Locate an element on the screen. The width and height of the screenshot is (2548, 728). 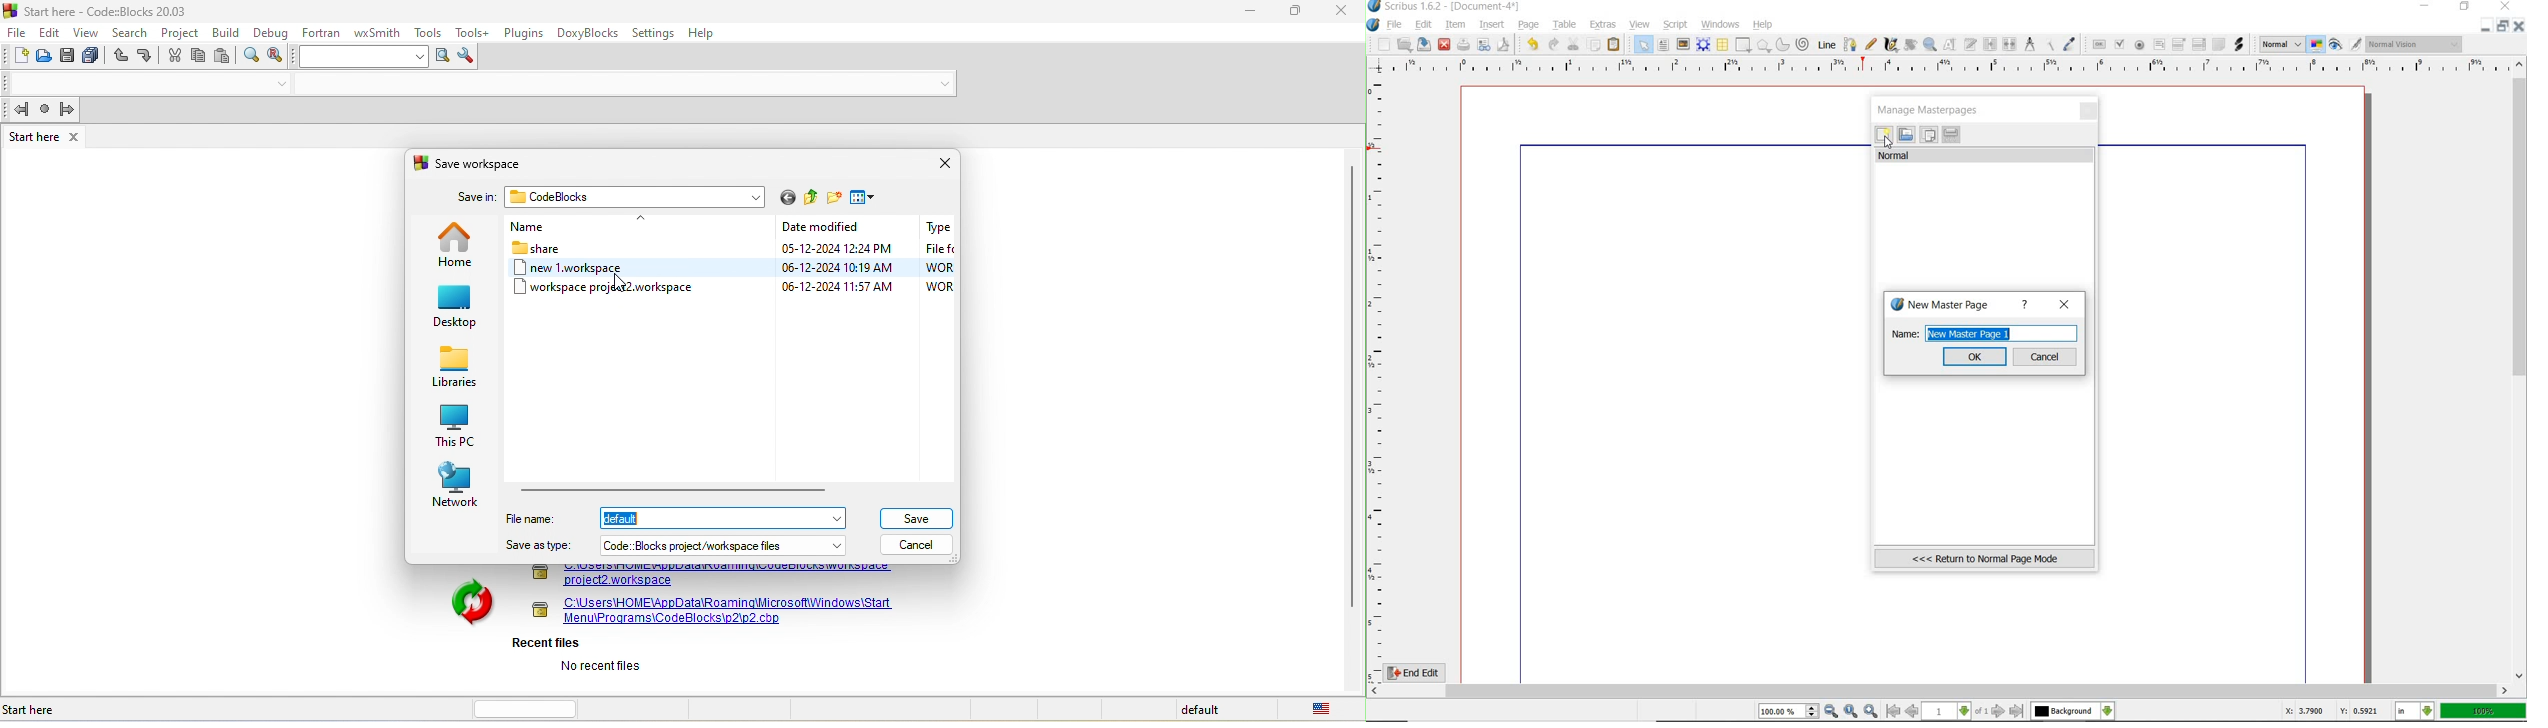
new master page is located at coordinates (1943, 305).